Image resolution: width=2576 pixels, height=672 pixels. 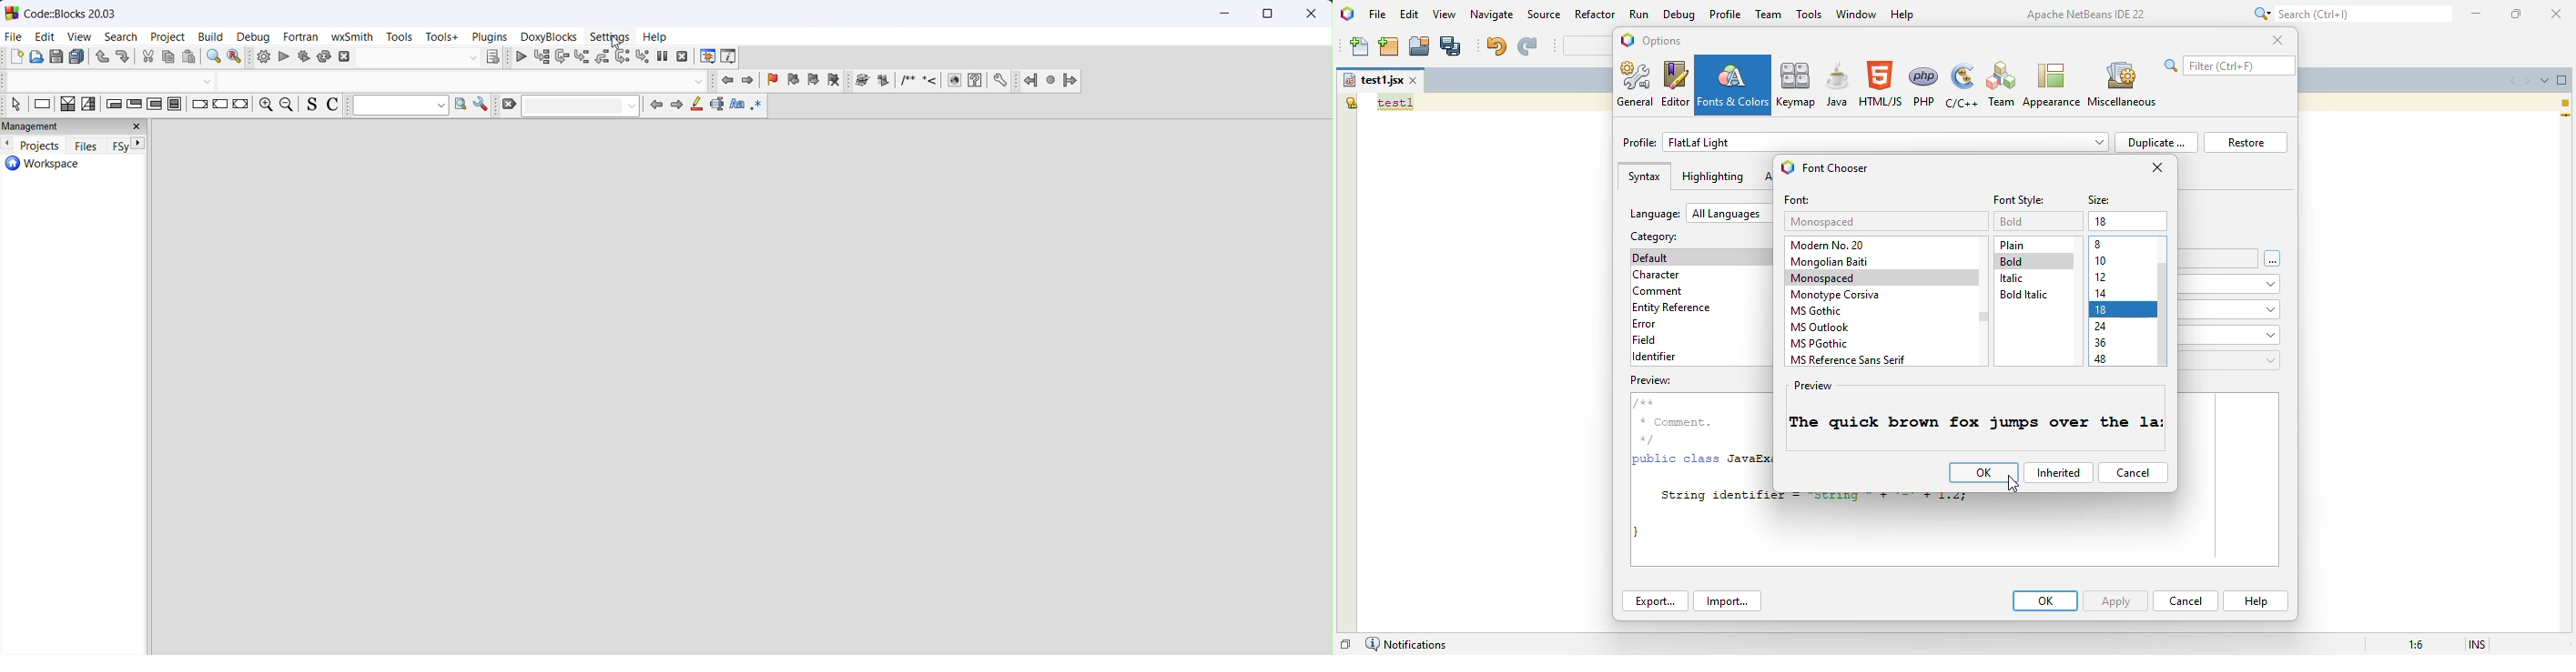 I want to click on run search , so click(x=462, y=106).